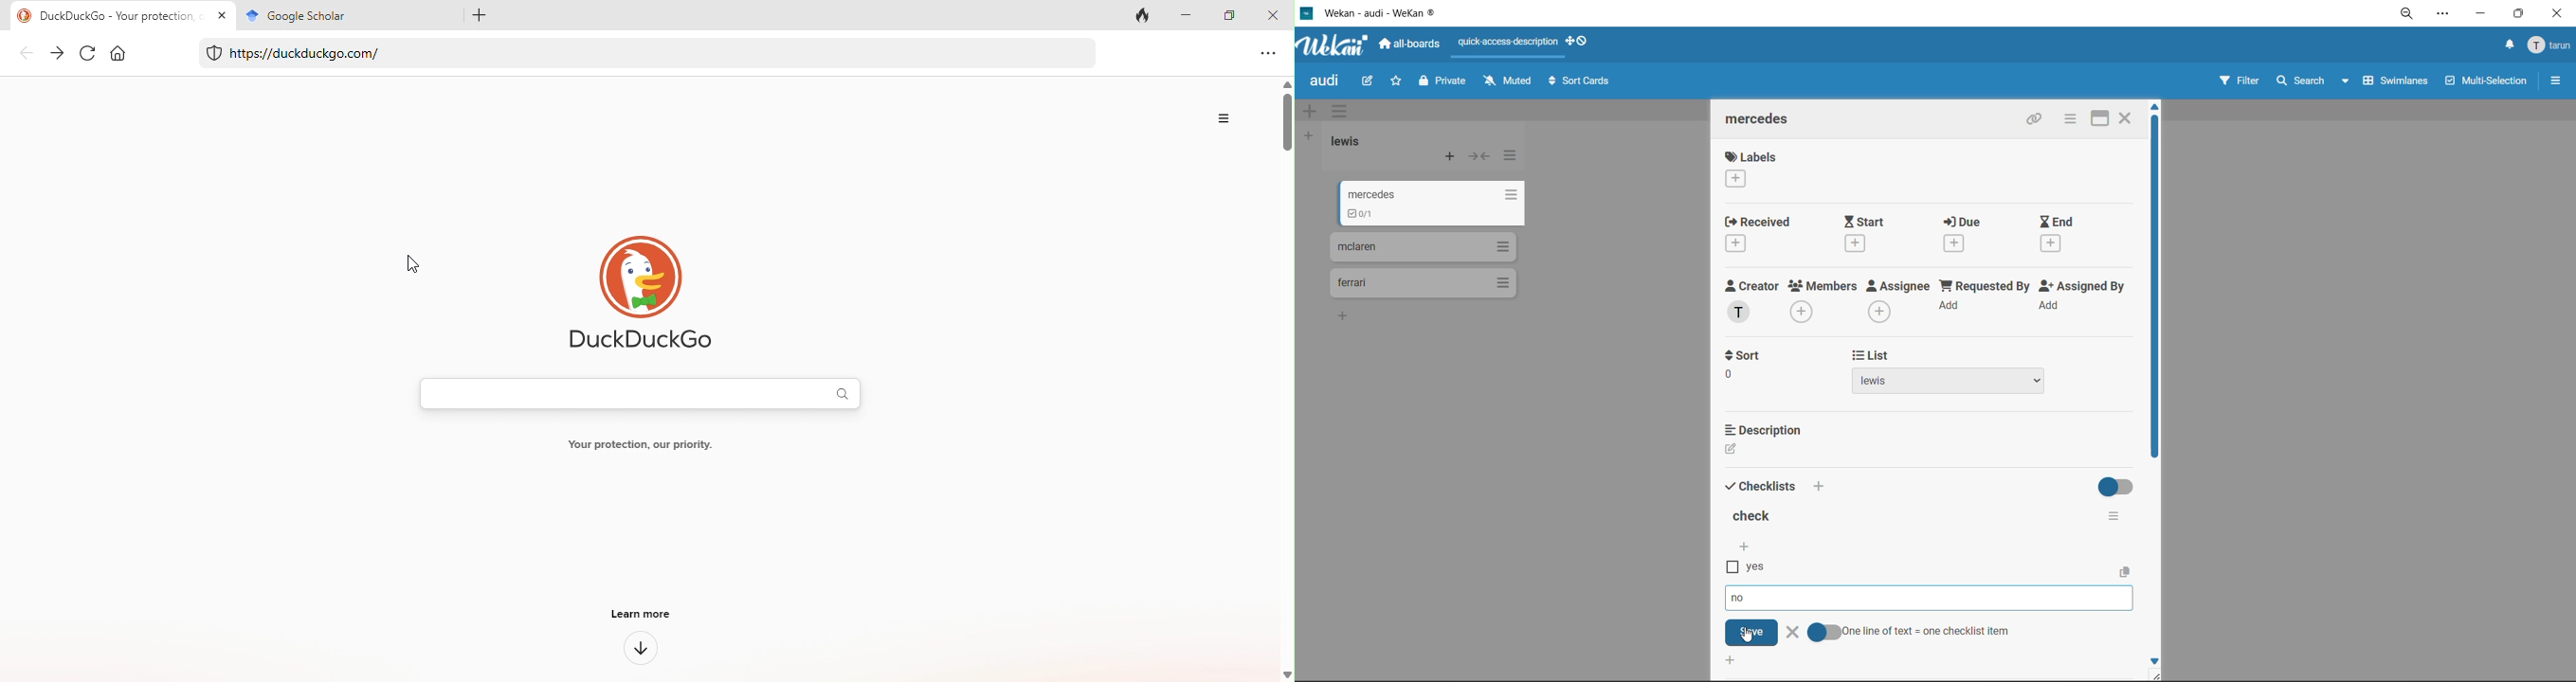 Image resolution: width=2576 pixels, height=700 pixels. What do you see at coordinates (1759, 236) in the screenshot?
I see `recieved` at bounding box center [1759, 236].